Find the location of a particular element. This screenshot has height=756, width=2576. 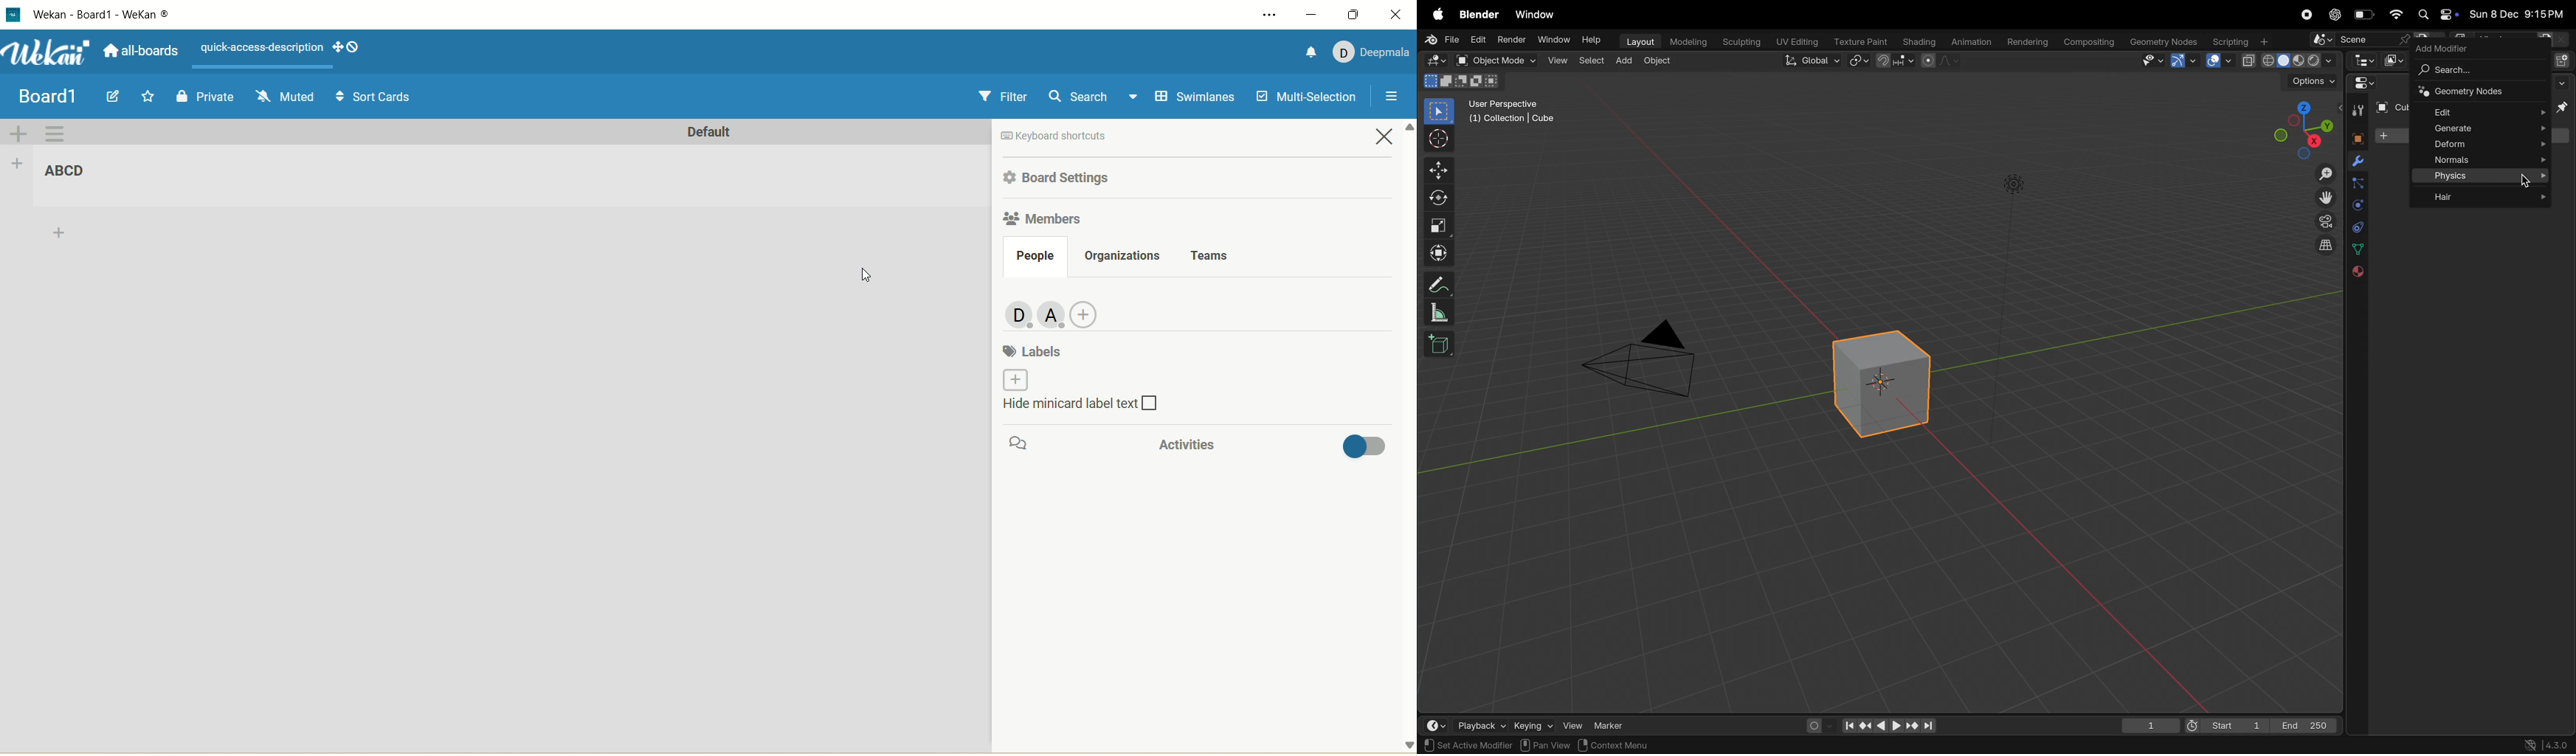

maximize is located at coordinates (1352, 15).